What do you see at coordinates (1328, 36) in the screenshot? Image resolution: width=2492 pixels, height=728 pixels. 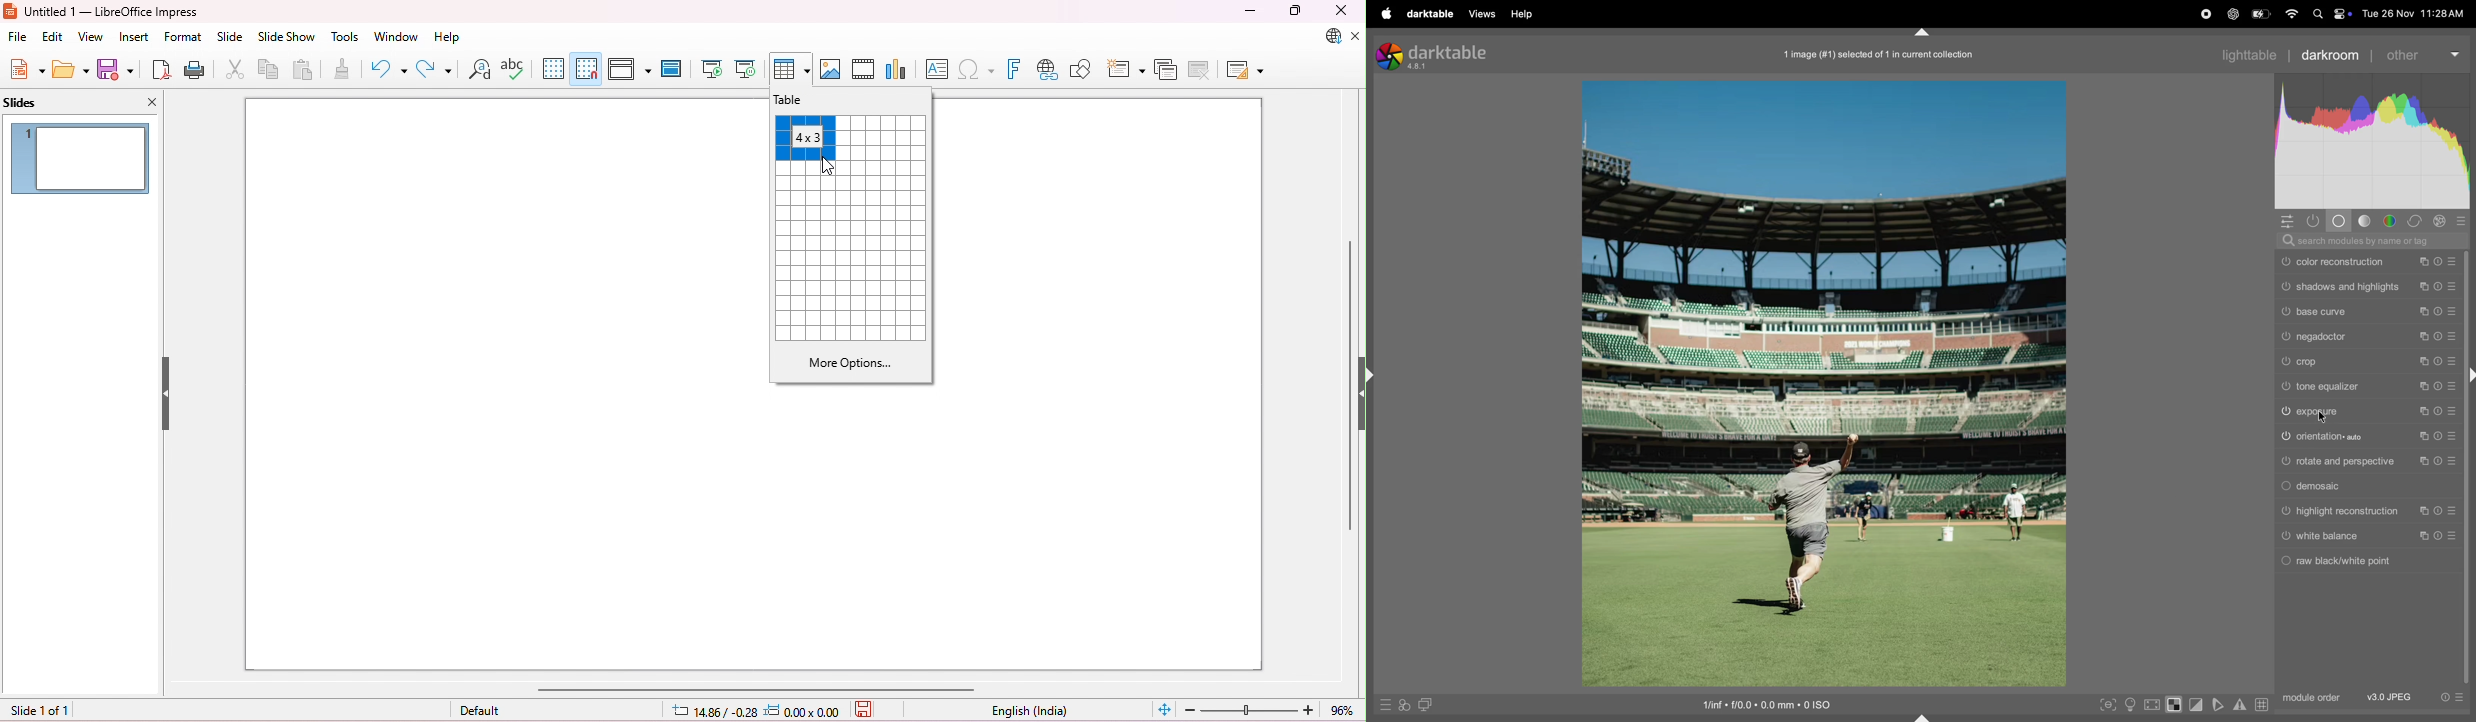 I see `update` at bounding box center [1328, 36].